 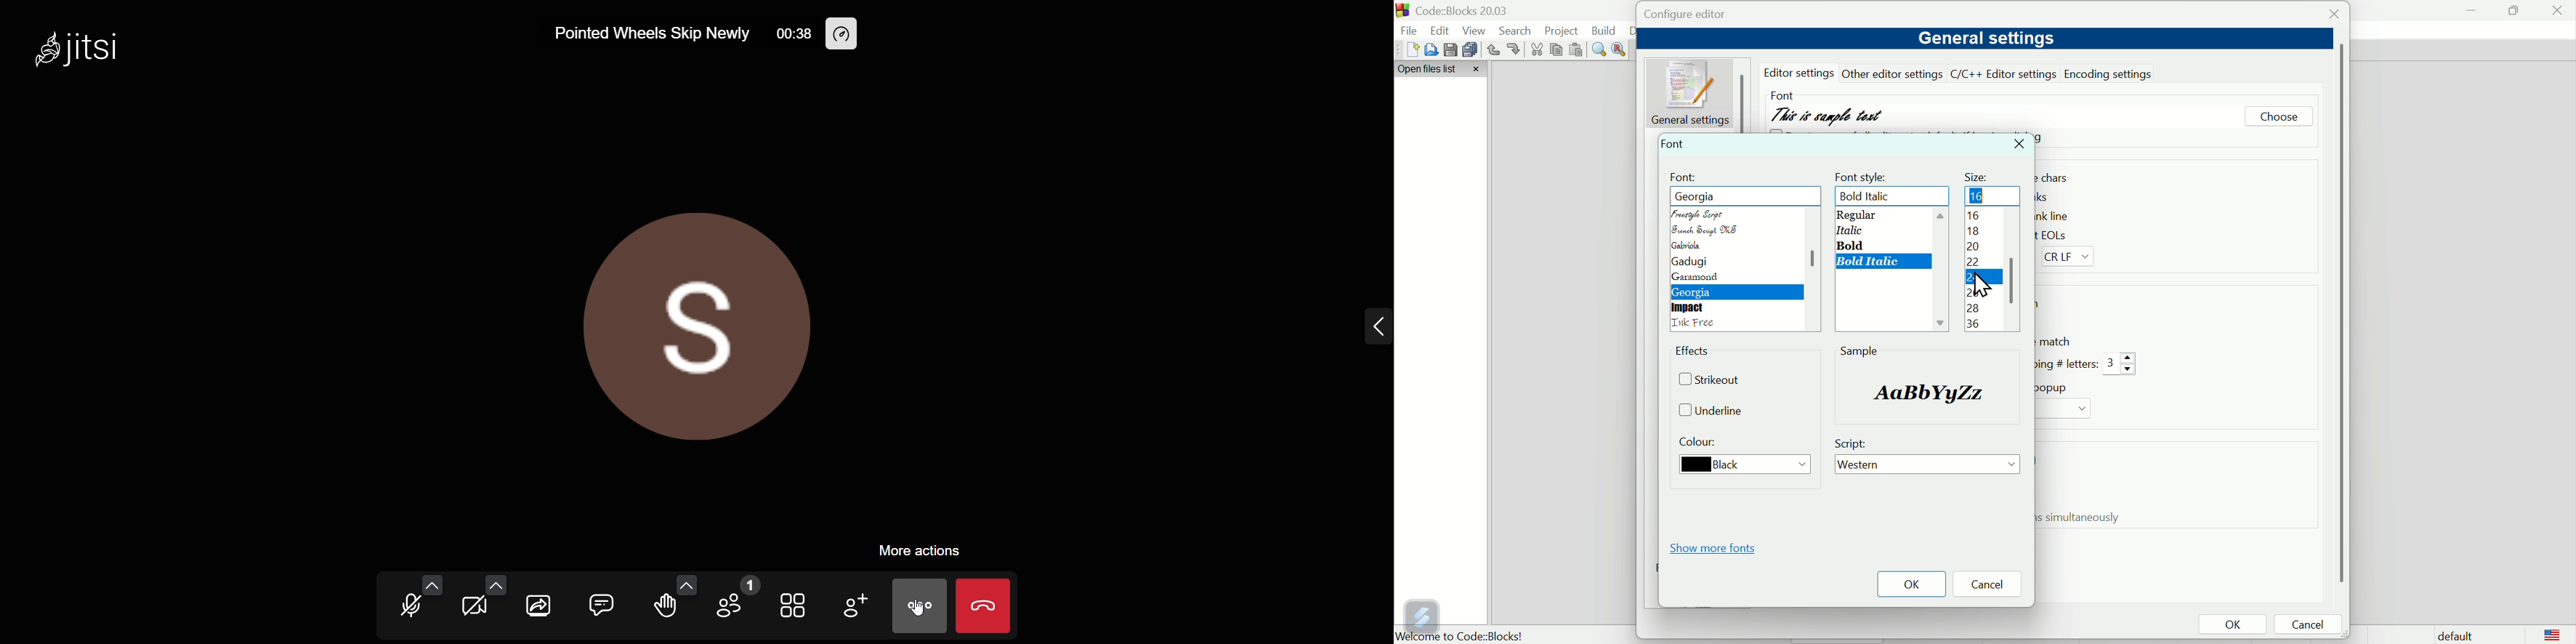 What do you see at coordinates (1688, 262) in the screenshot?
I see `gadugi` at bounding box center [1688, 262].